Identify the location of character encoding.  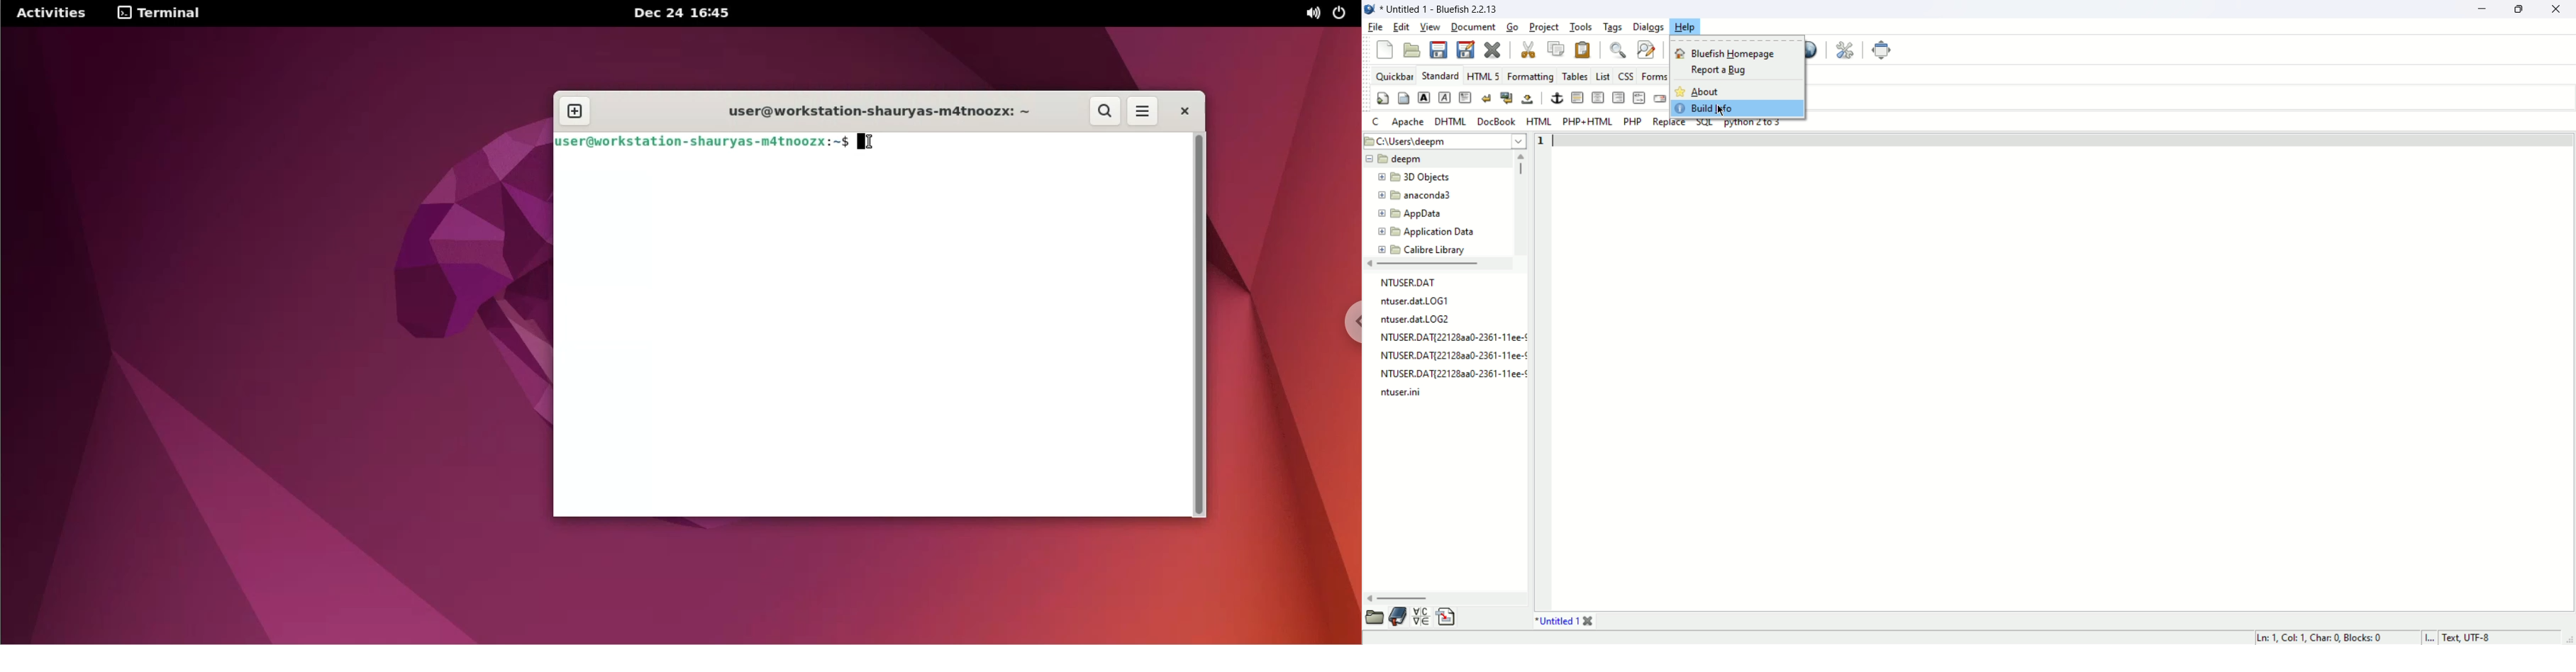
(2477, 637).